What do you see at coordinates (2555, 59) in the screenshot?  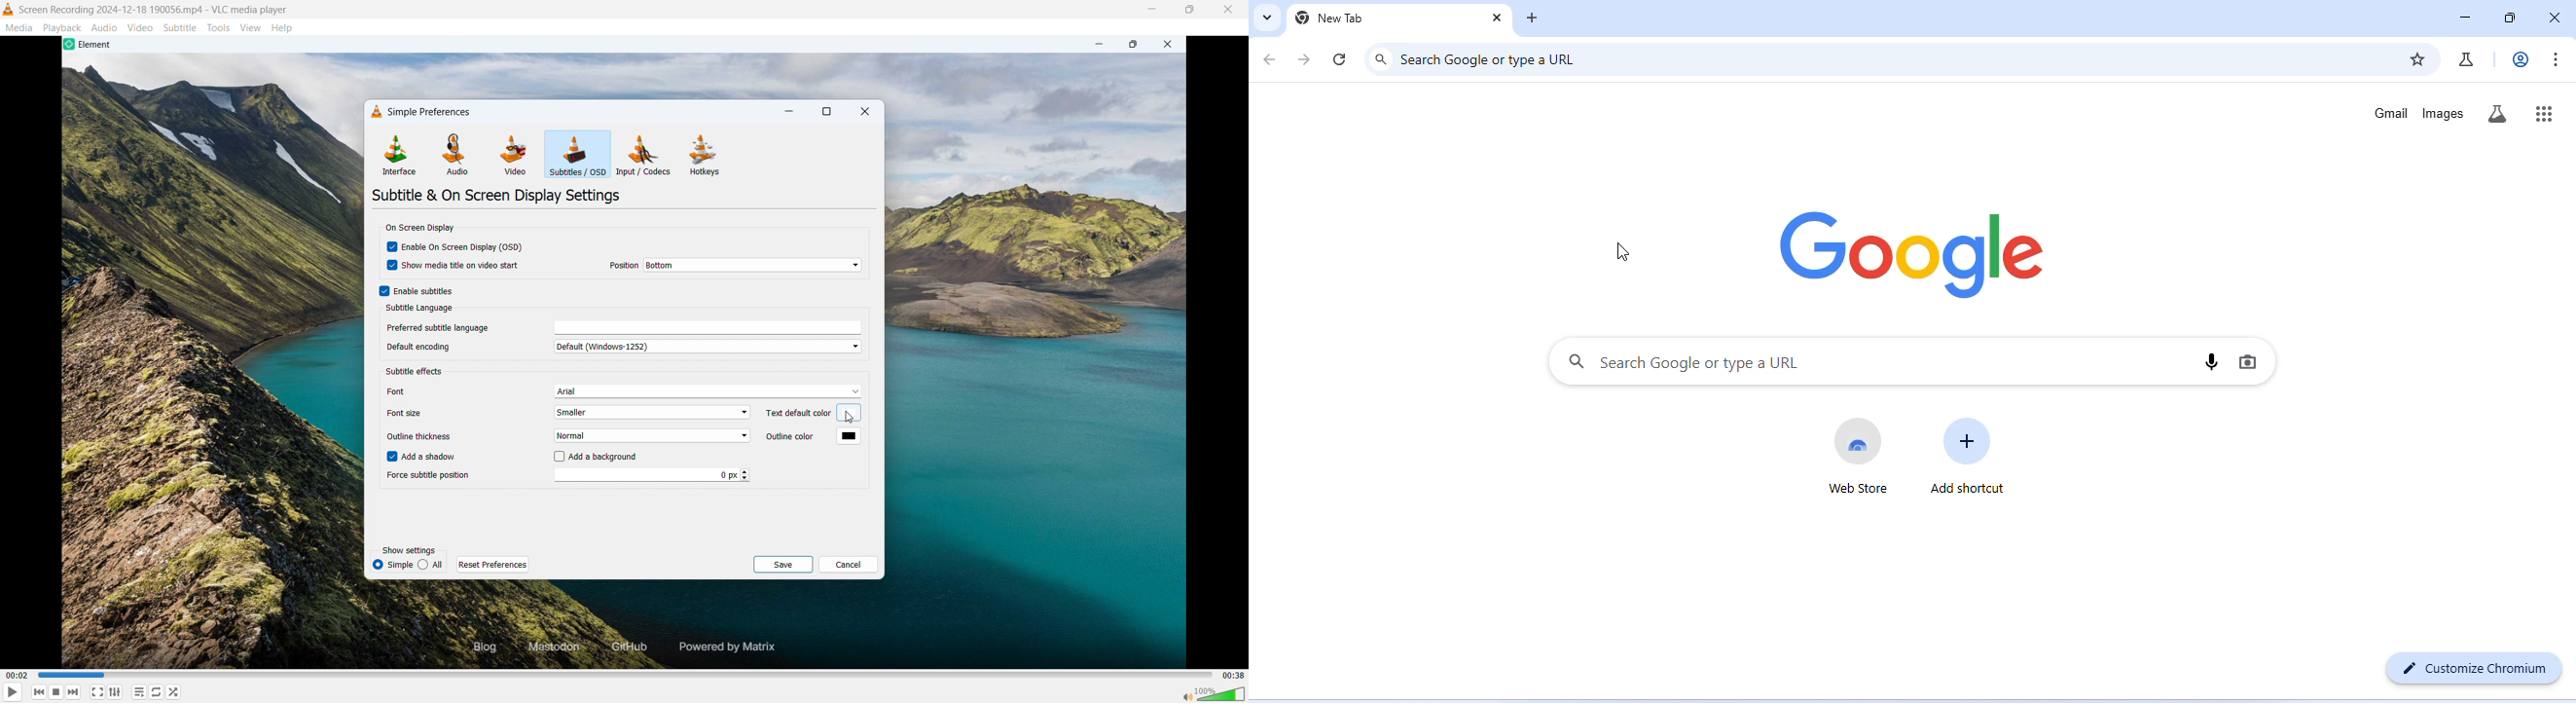 I see `customize and control chromium` at bounding box center [2555, 59].